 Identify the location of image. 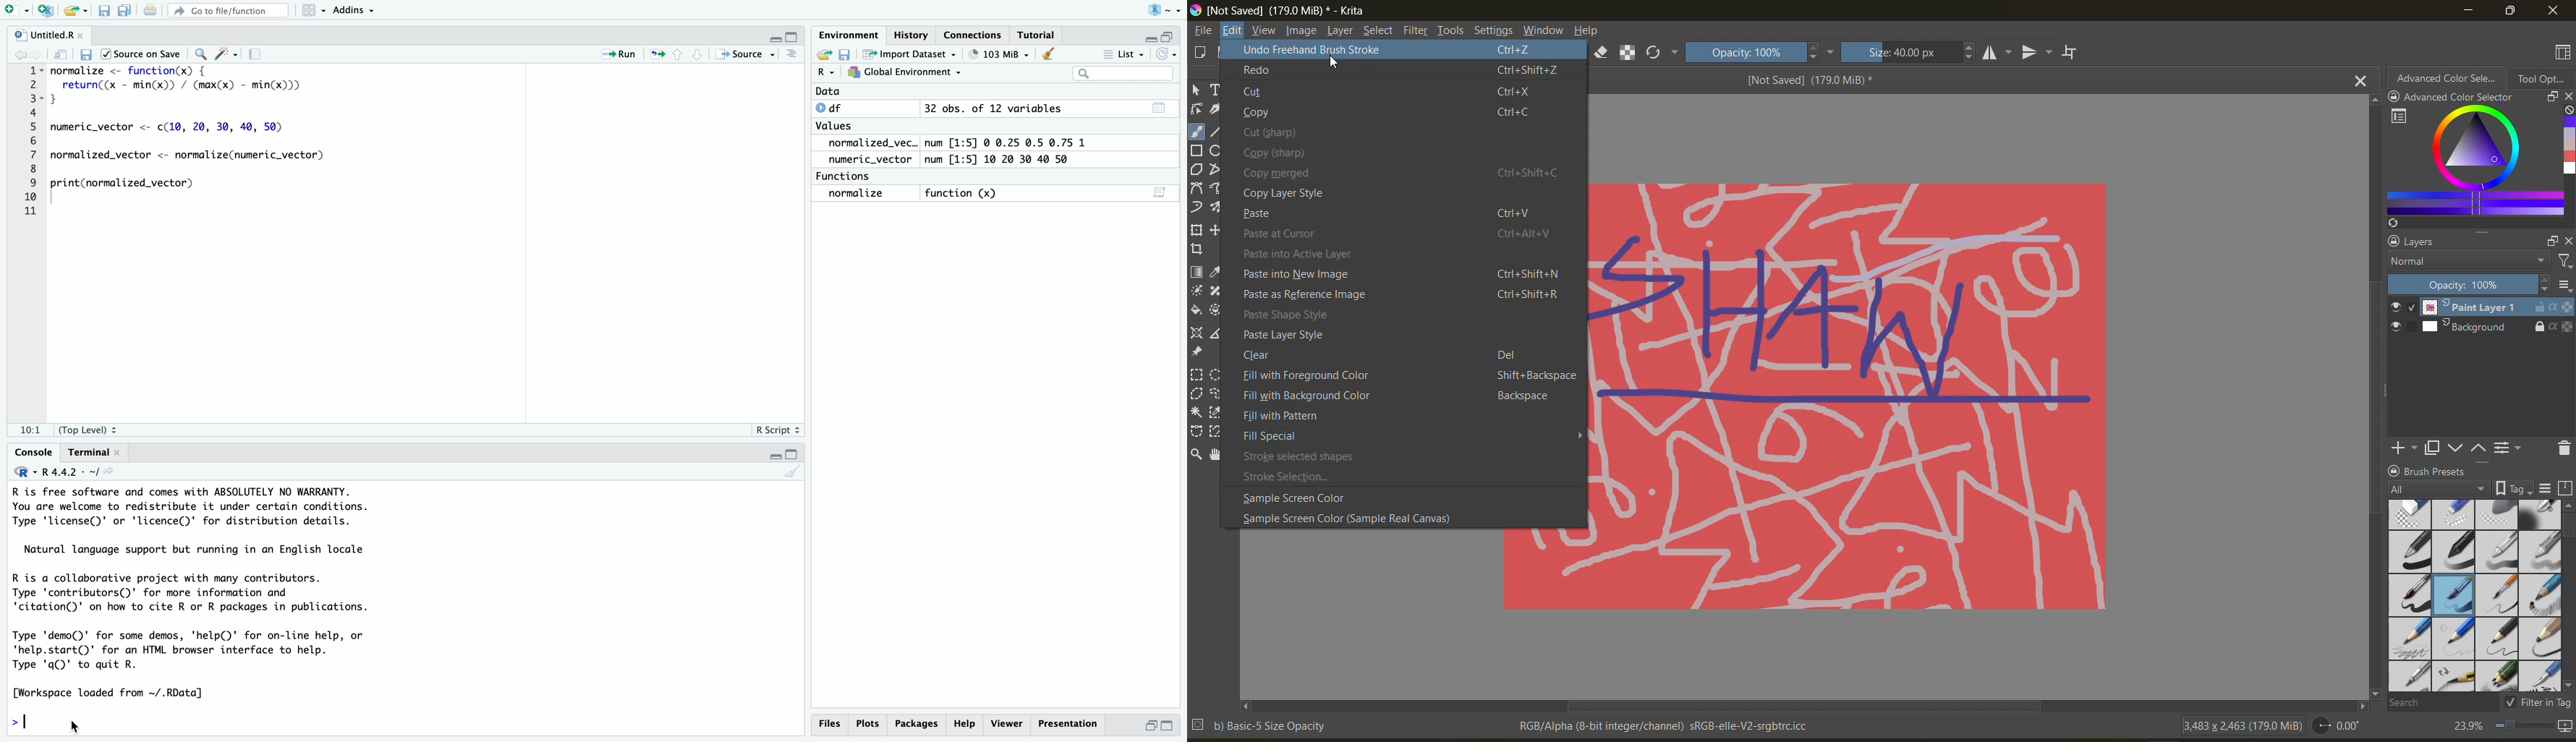
(1303, 31).